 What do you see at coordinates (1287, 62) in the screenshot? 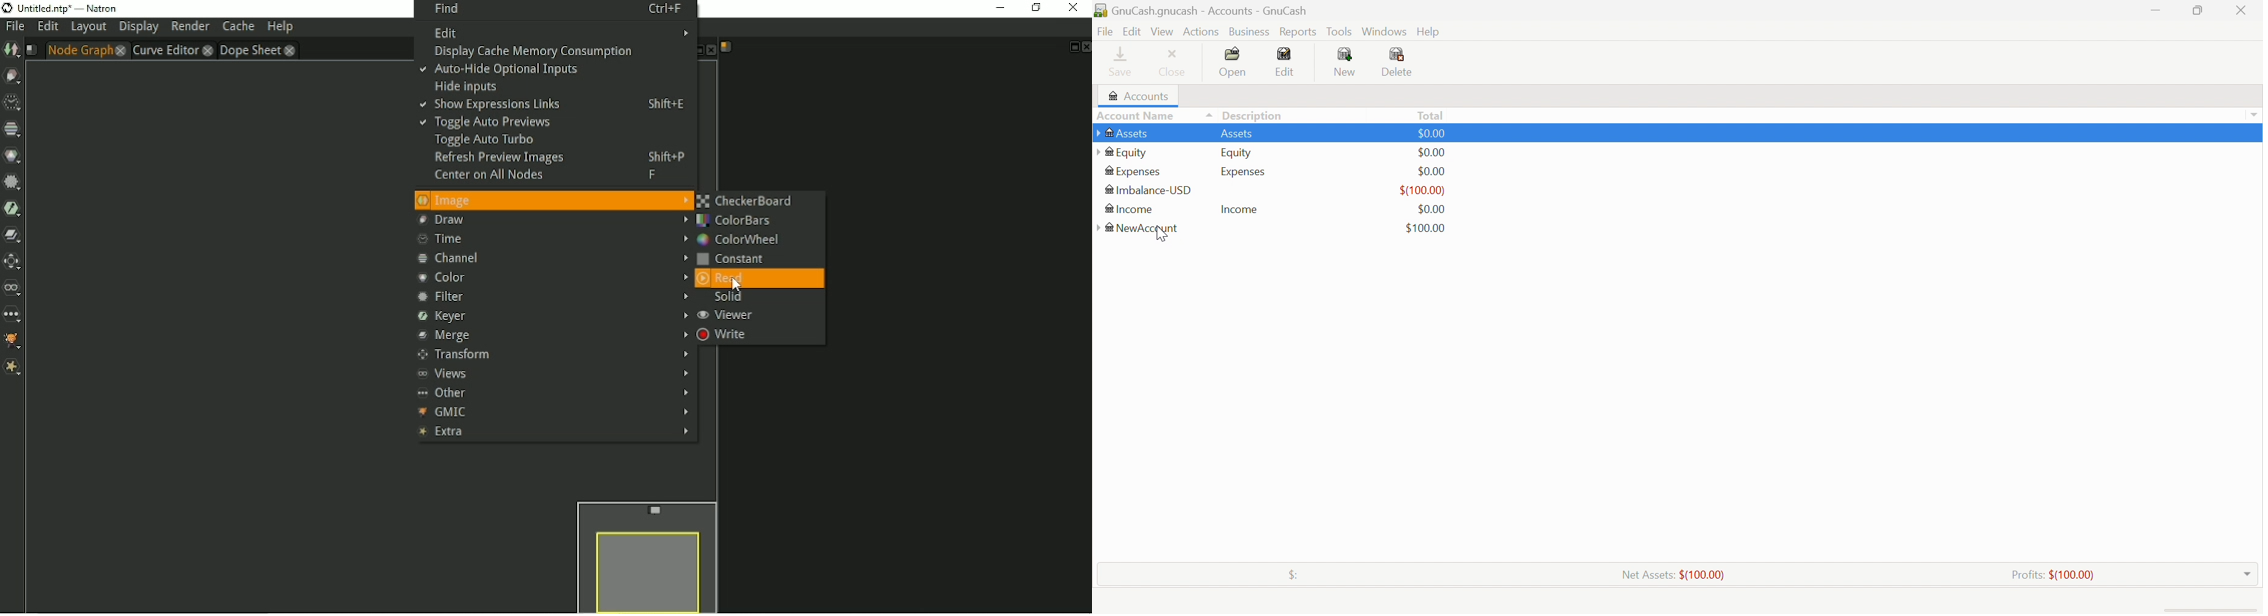
I see `Edit` at bounding box center [1287, 62].